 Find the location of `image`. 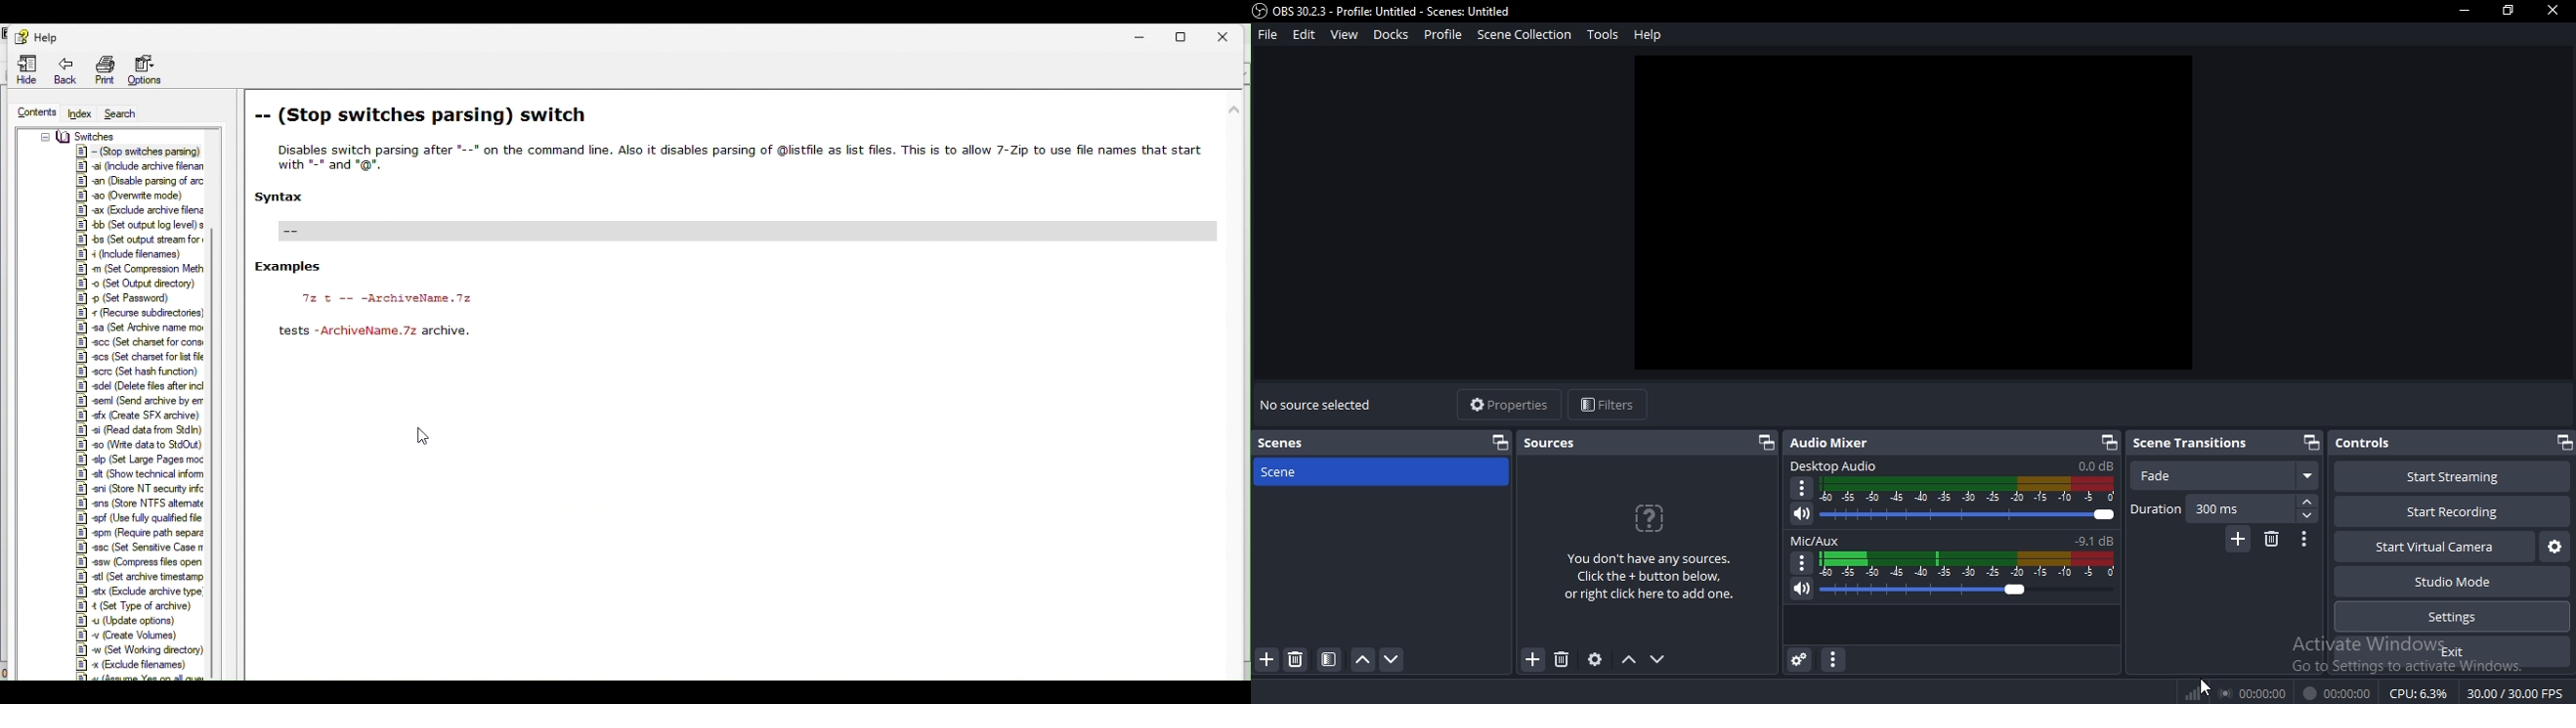

image is located at coordinates (1915, 215).